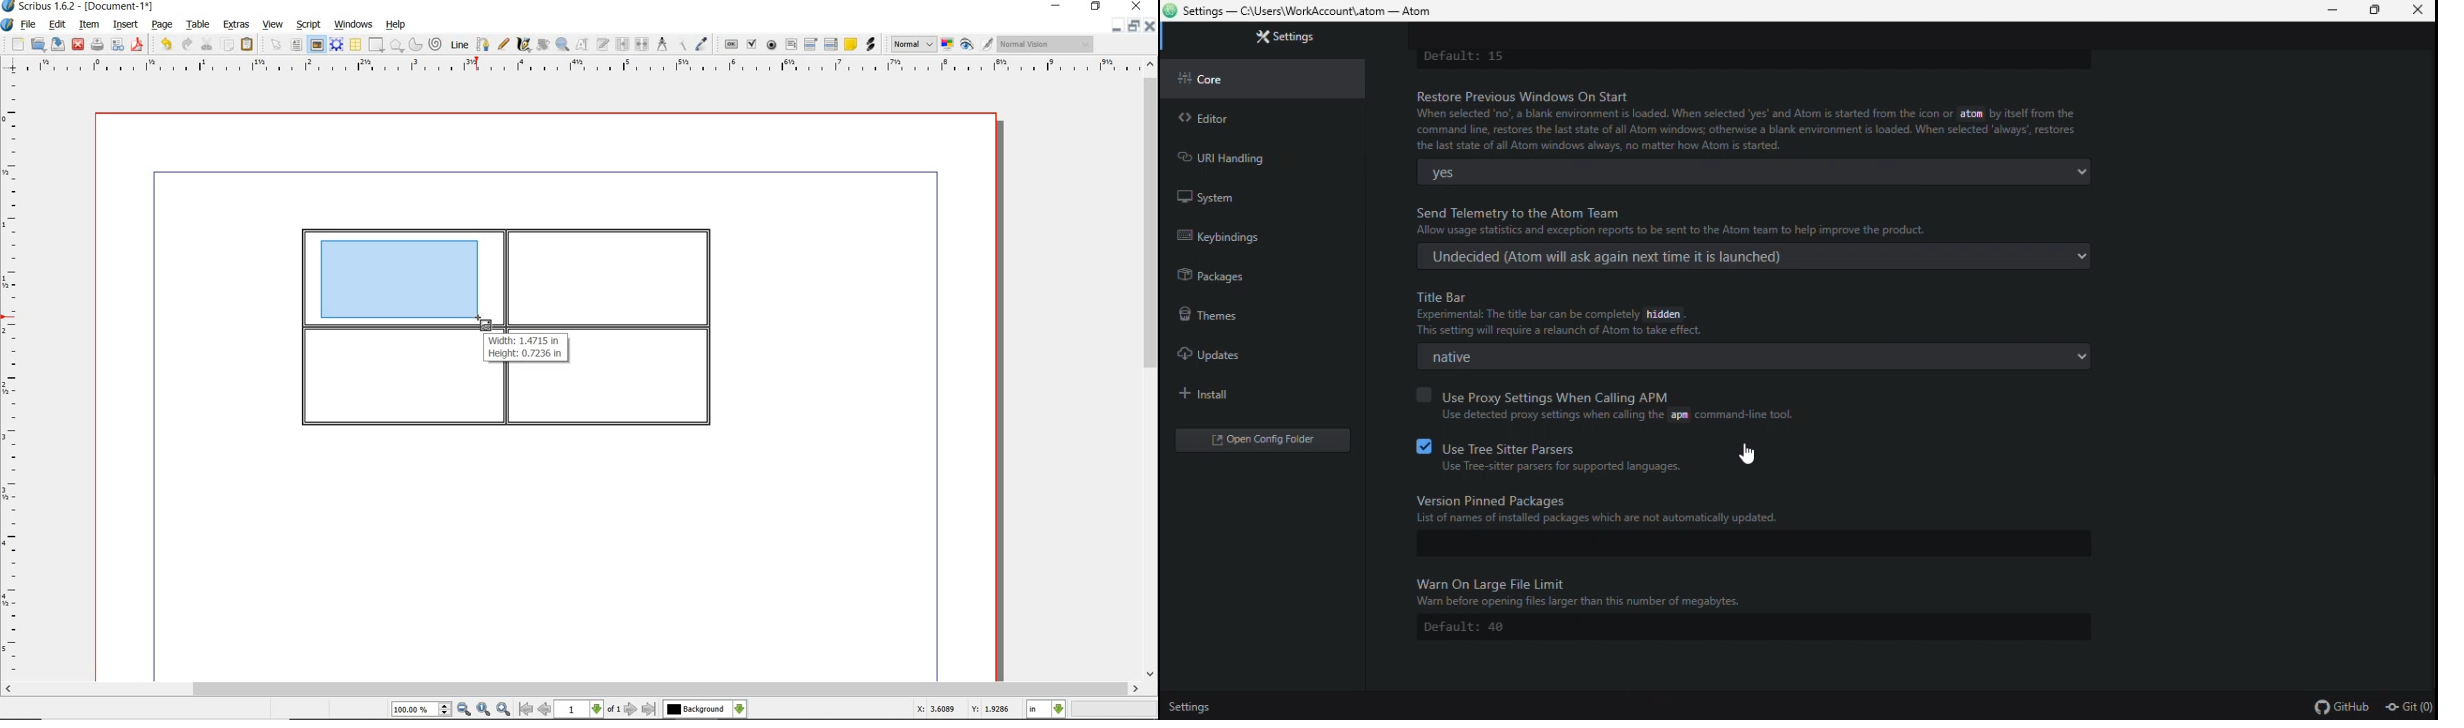 This screenshot has width=2464, height=728. Describe the element at coordinates (1116, 26) in the screenshot. I see `minimize` at that location.